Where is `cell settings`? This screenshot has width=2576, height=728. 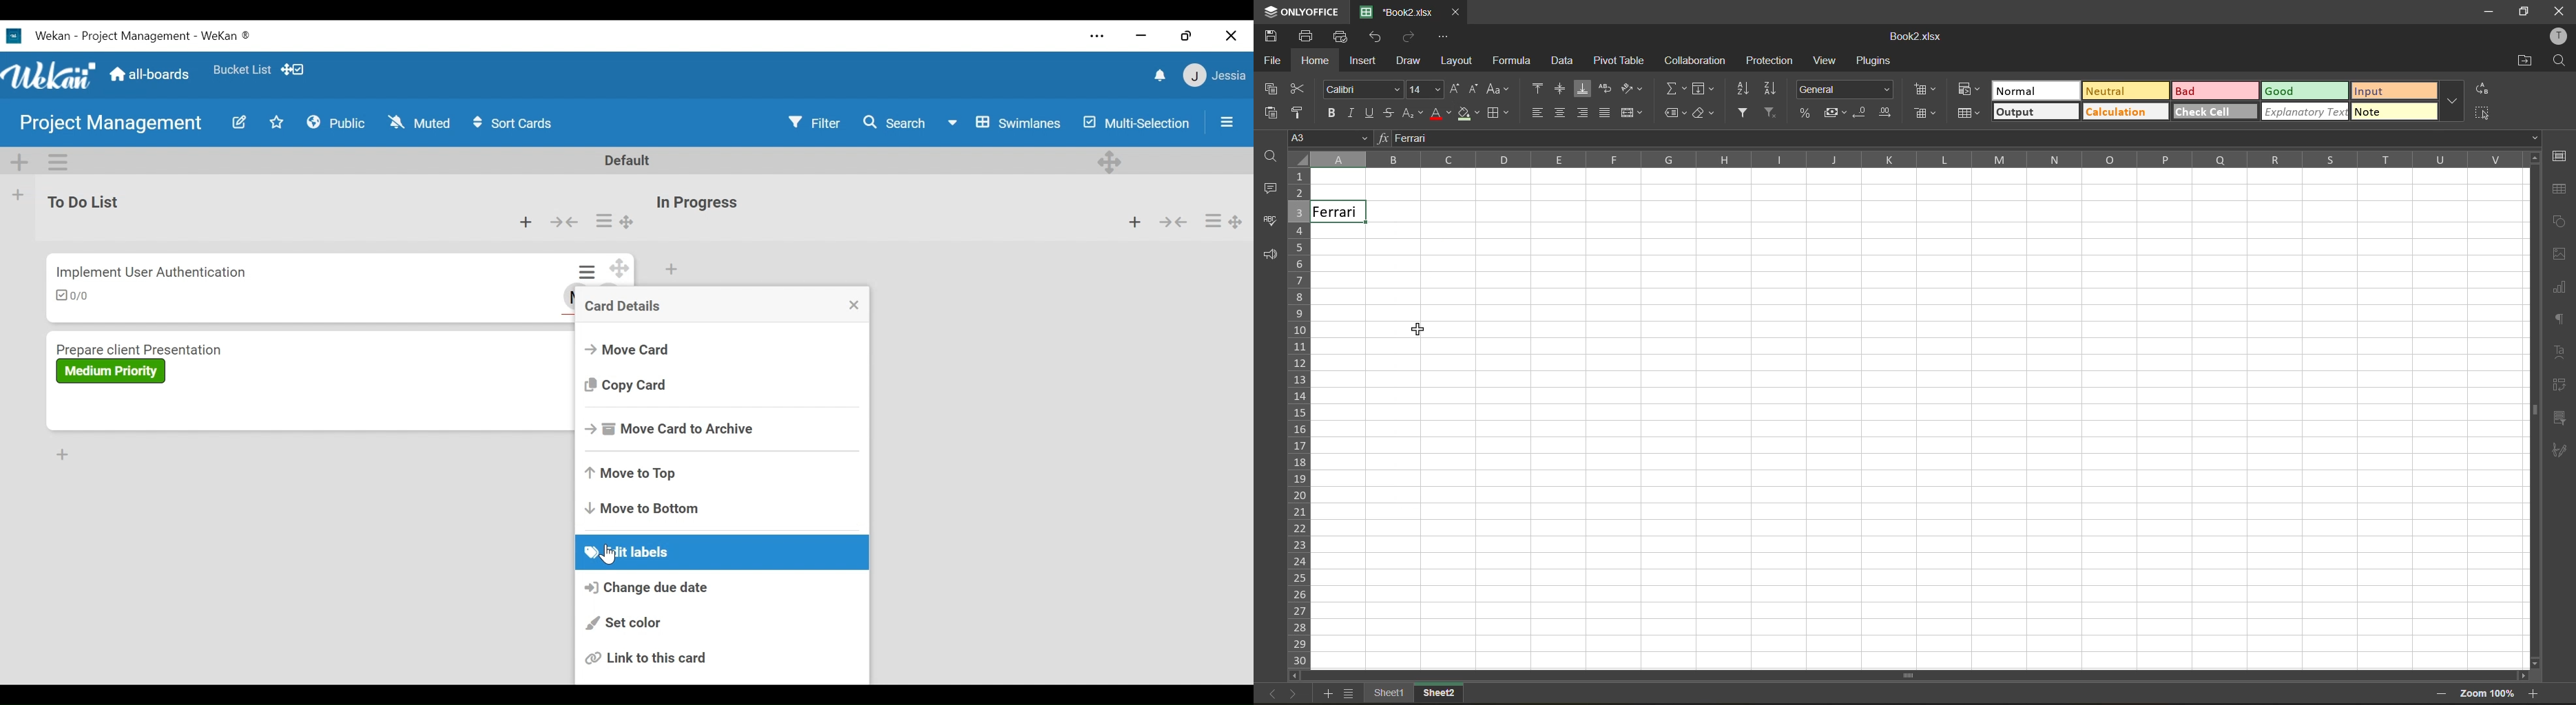 cell settings is located at coordinates (2558, 156).